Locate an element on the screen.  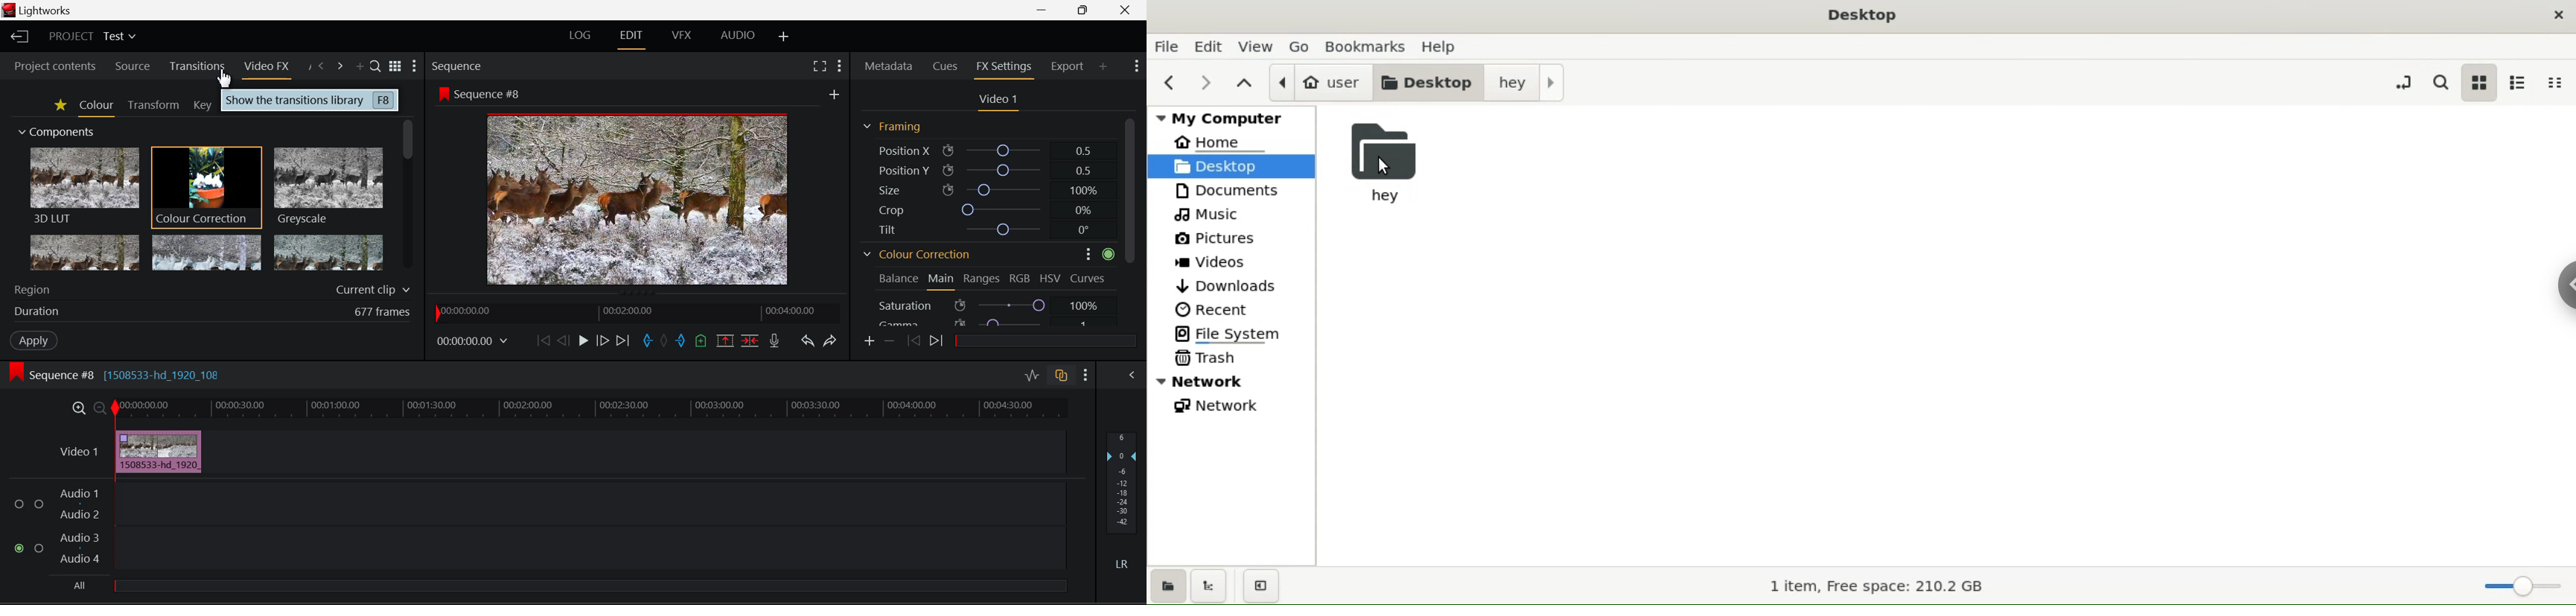
Go Forward is located at coordinates (602, 343).